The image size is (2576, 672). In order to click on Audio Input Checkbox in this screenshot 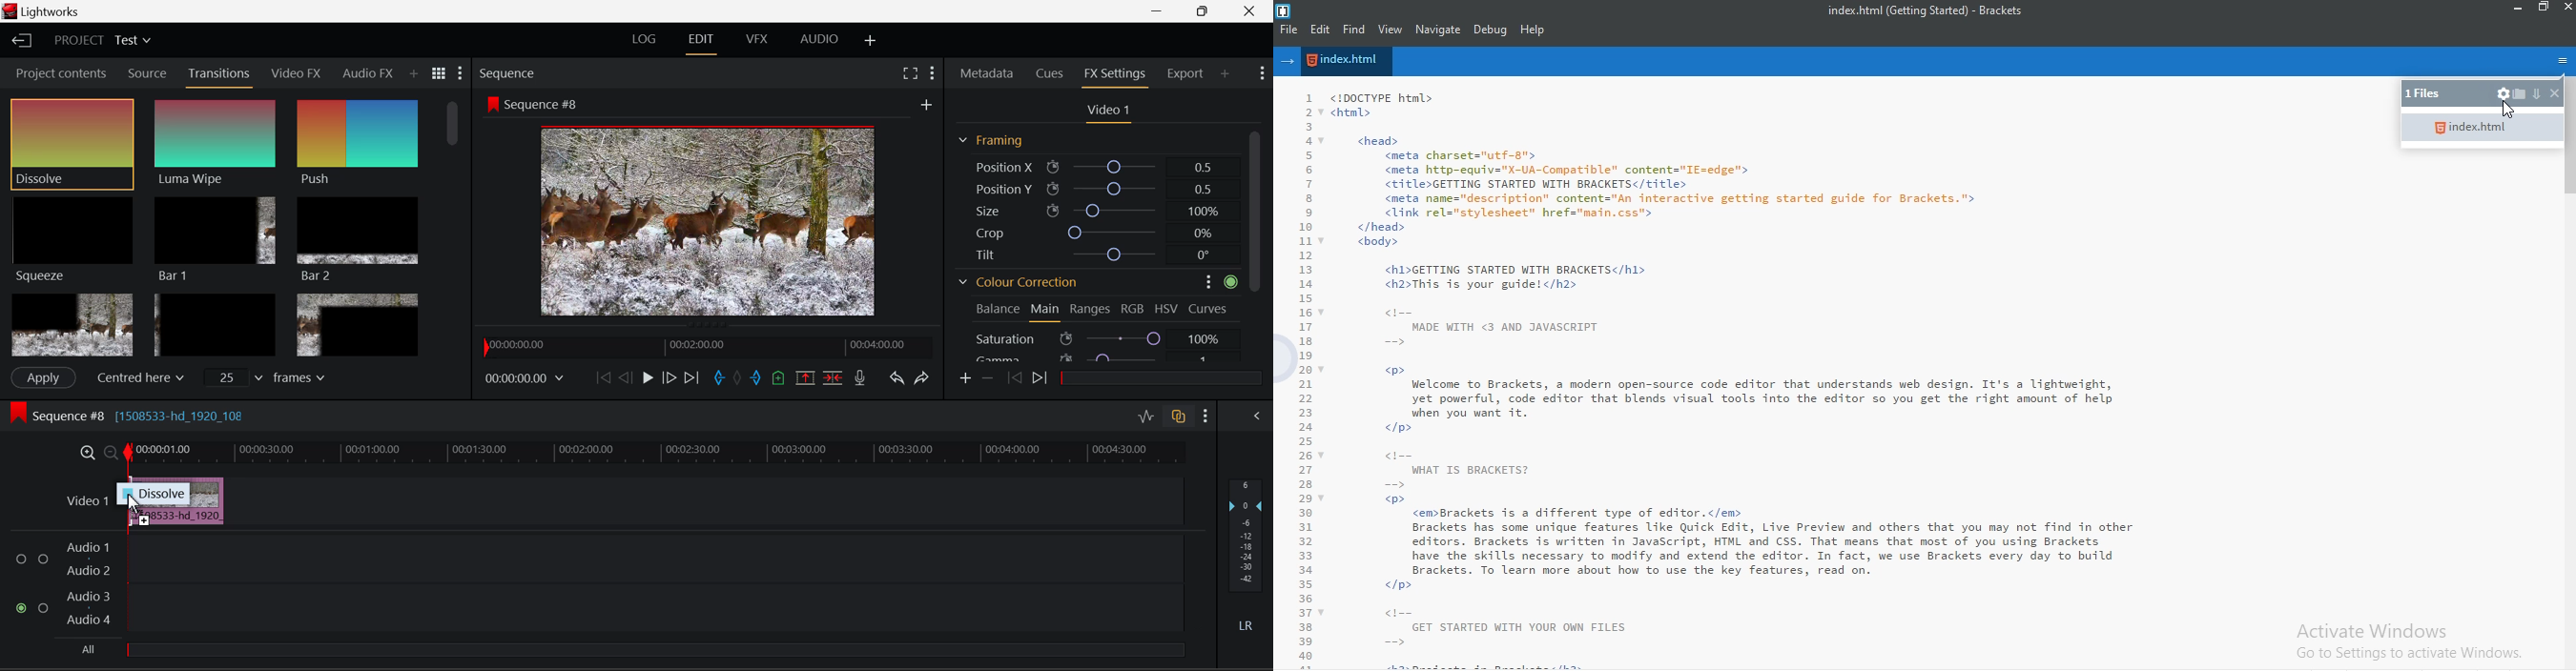, I will do `click(43, 558)`.